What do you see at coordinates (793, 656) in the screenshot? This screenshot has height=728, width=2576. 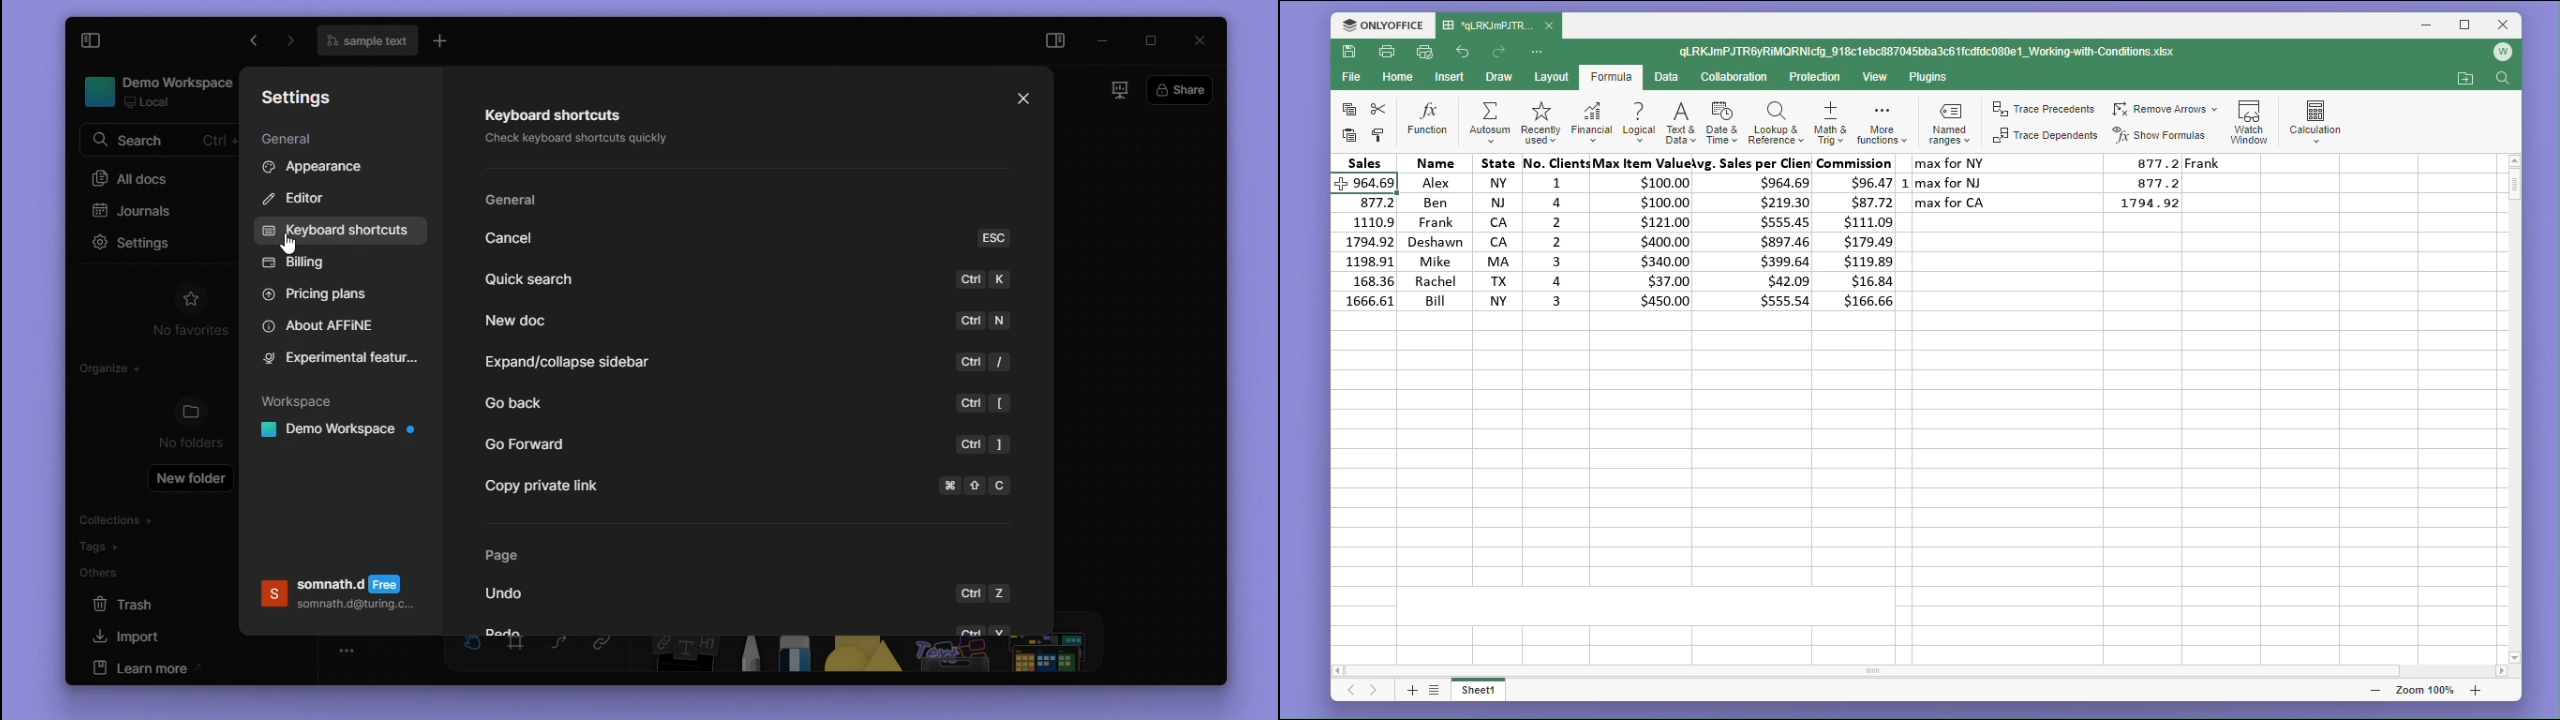 I see `Eraser` at bounding box center [793, 656].